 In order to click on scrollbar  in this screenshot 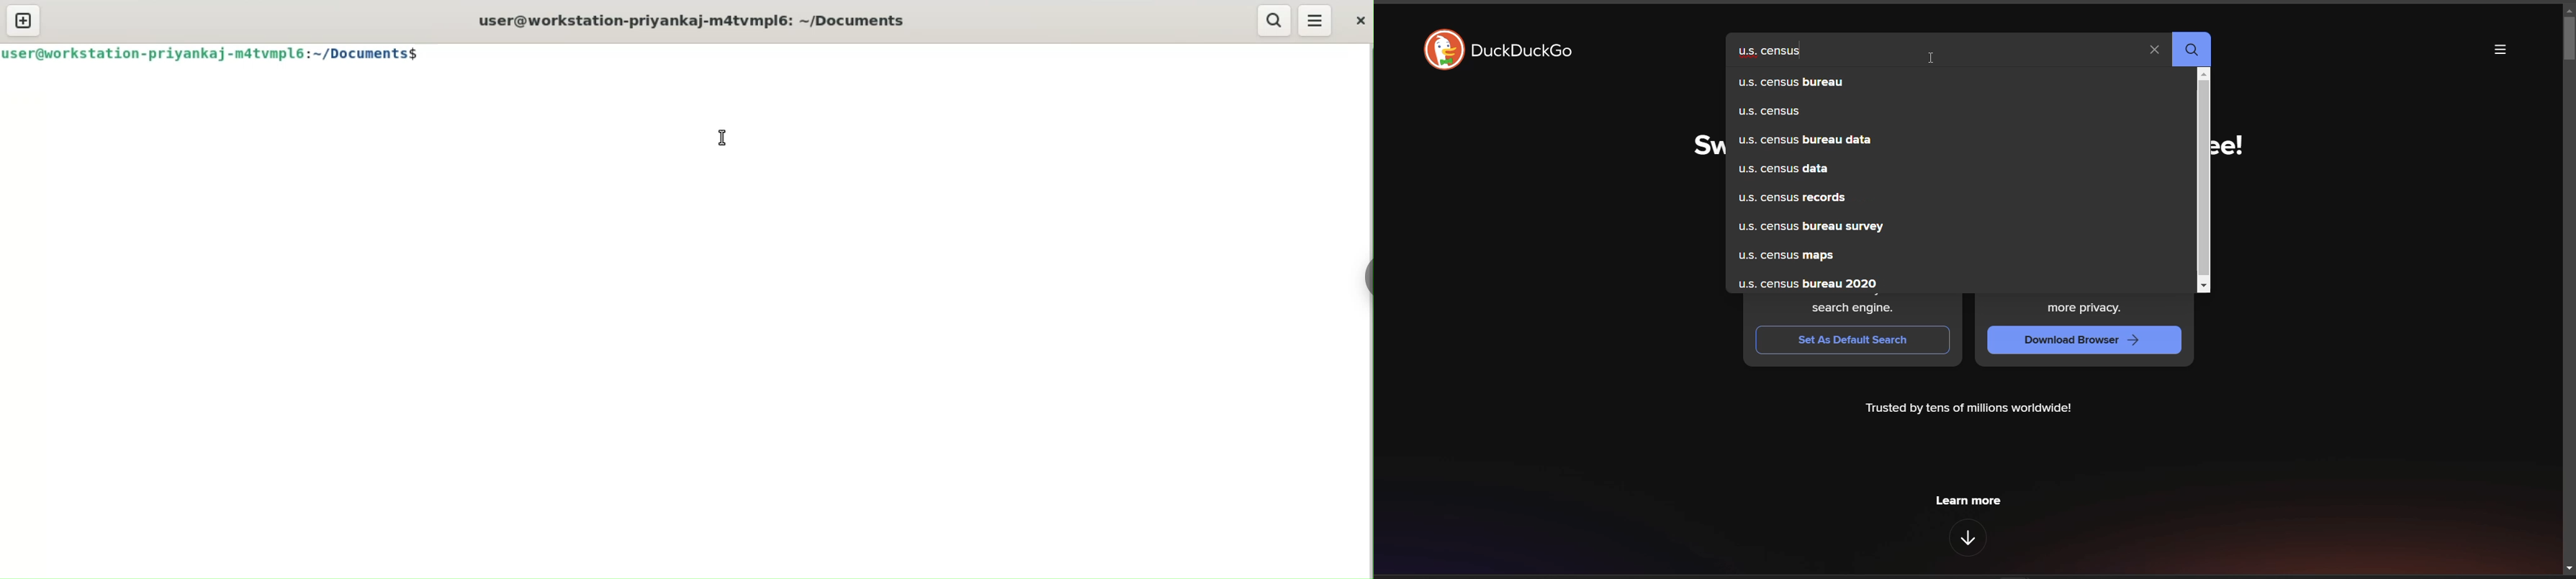, I will do `click(2206, 181)`.